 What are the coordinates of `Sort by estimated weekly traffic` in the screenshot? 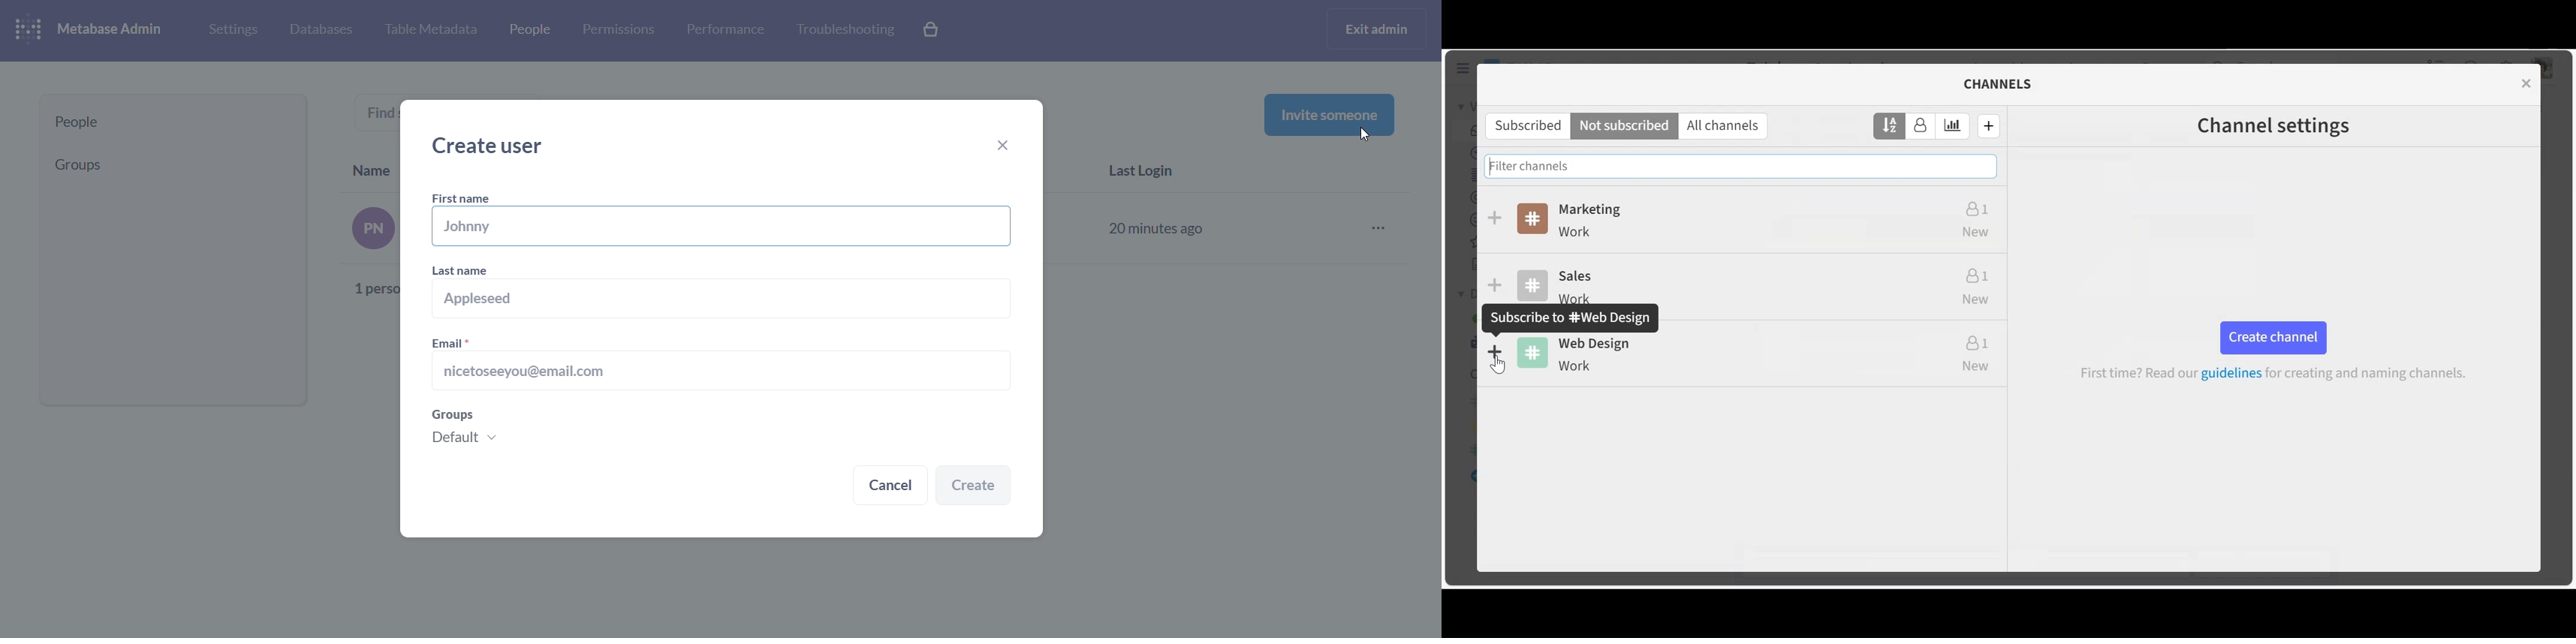 It's located at (1951, 126).